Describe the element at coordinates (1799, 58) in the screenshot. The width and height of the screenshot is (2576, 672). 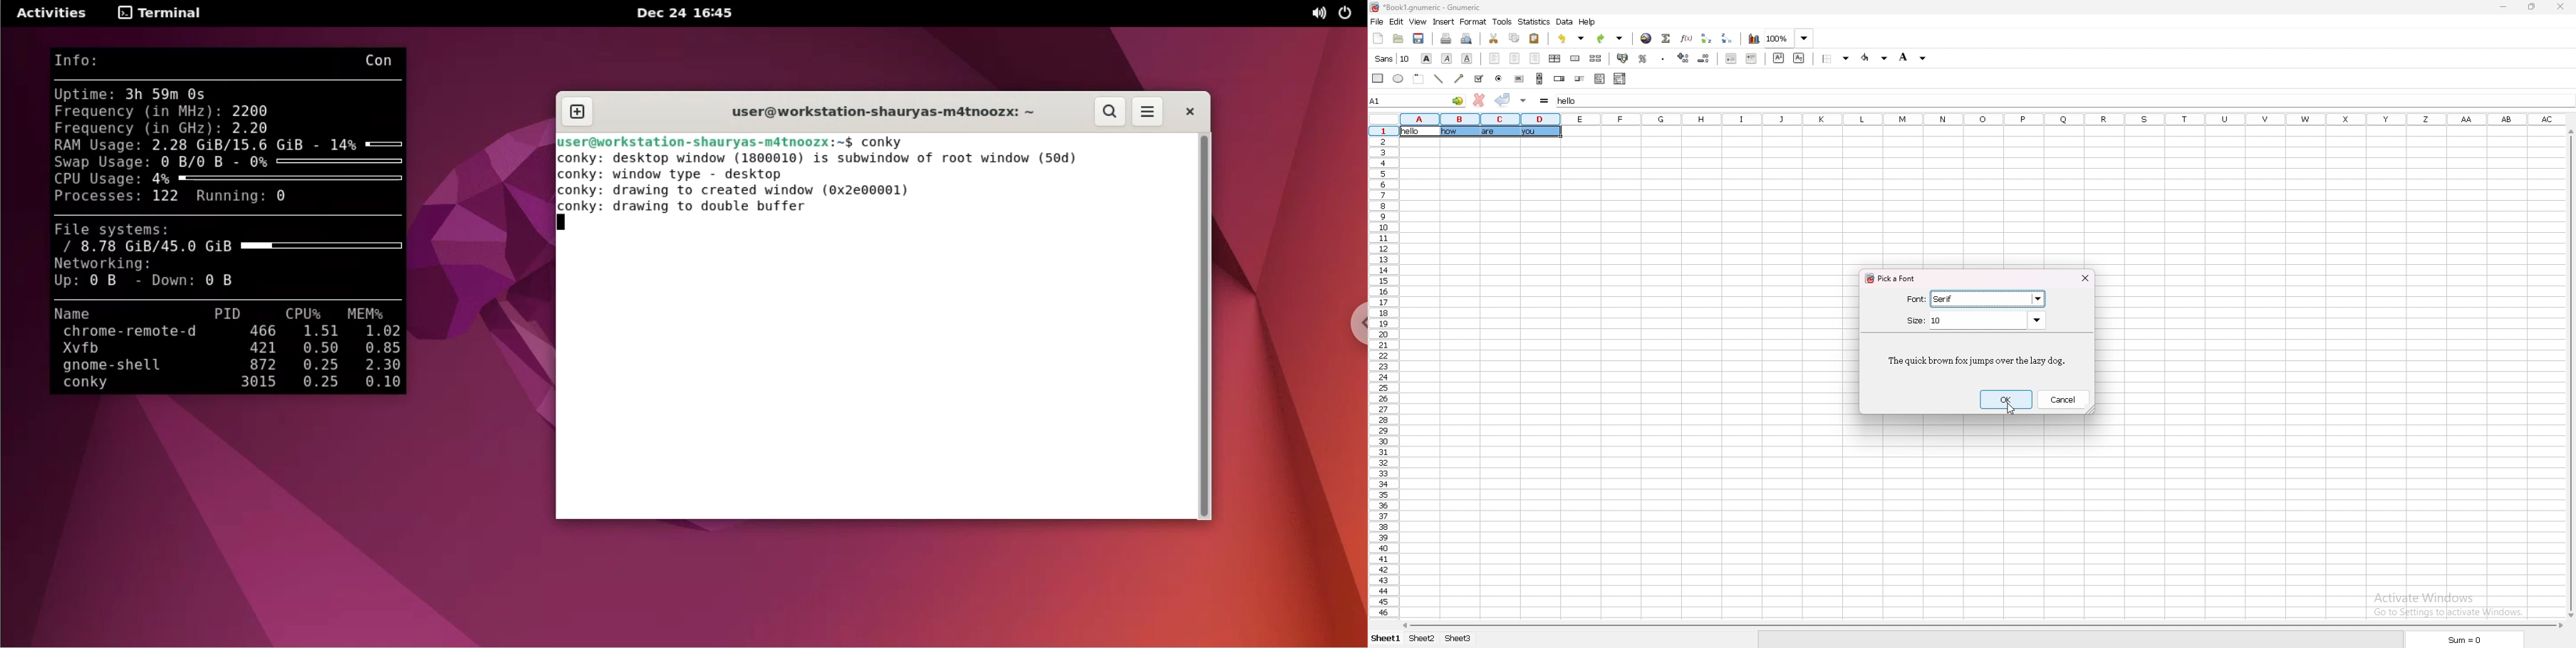
I see `subscript` at that location.